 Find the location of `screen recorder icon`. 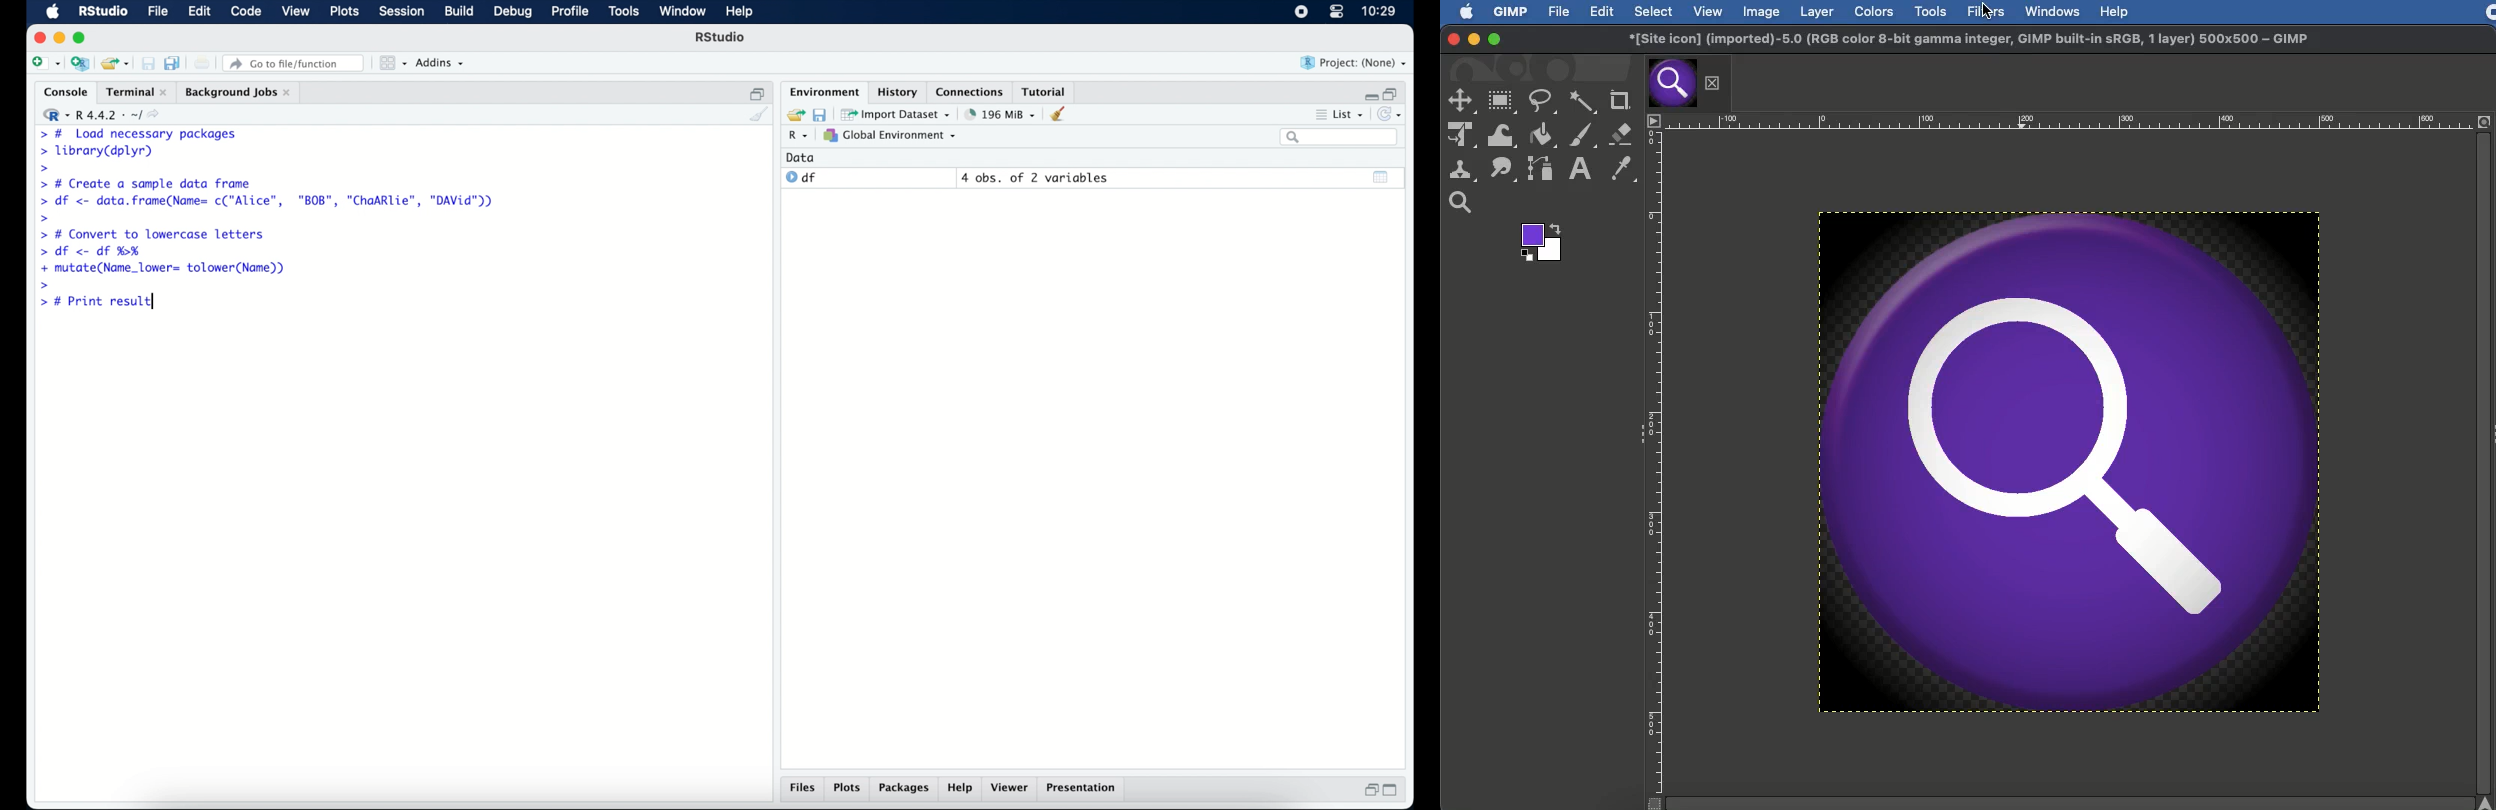

screen recorder icon is located at coordinates (1300, 12).